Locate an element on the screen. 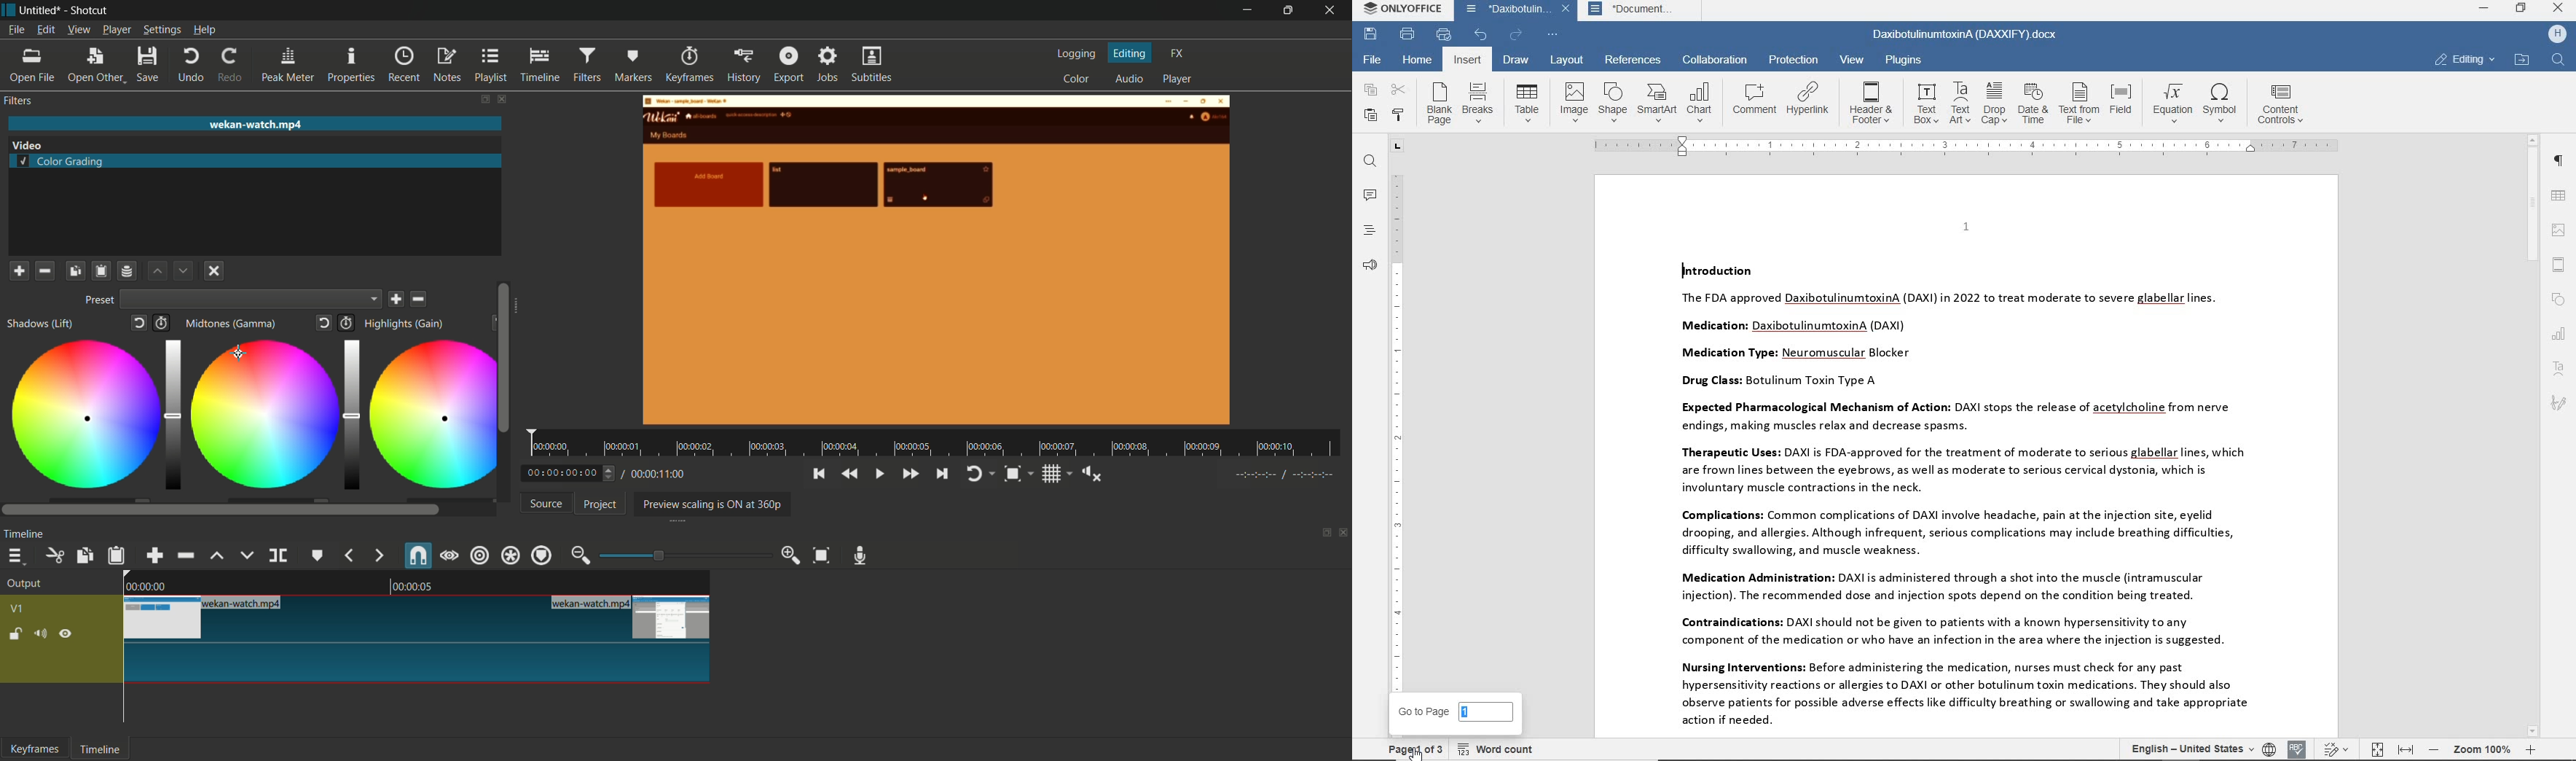 The height and width of the screenshot is (784, 2576). ripple all tracks is located at coordinates (509, 556).